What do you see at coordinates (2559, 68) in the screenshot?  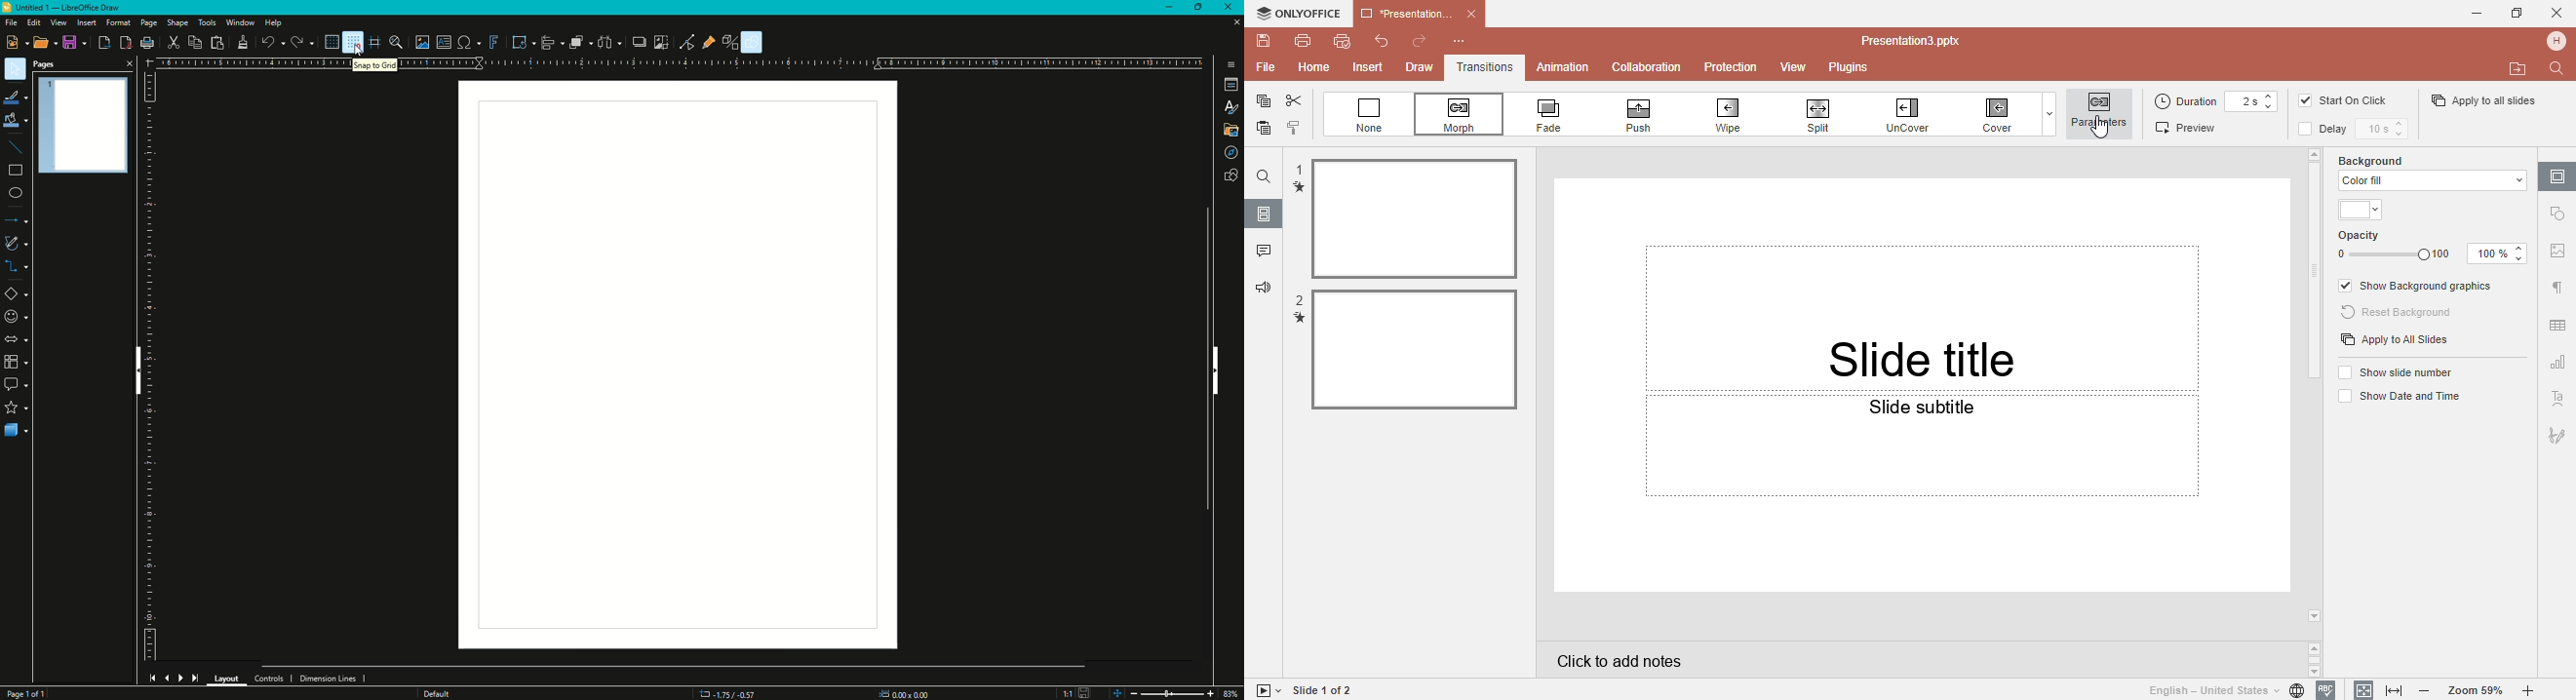 I see `Find` at bounding box center [2559, 68].